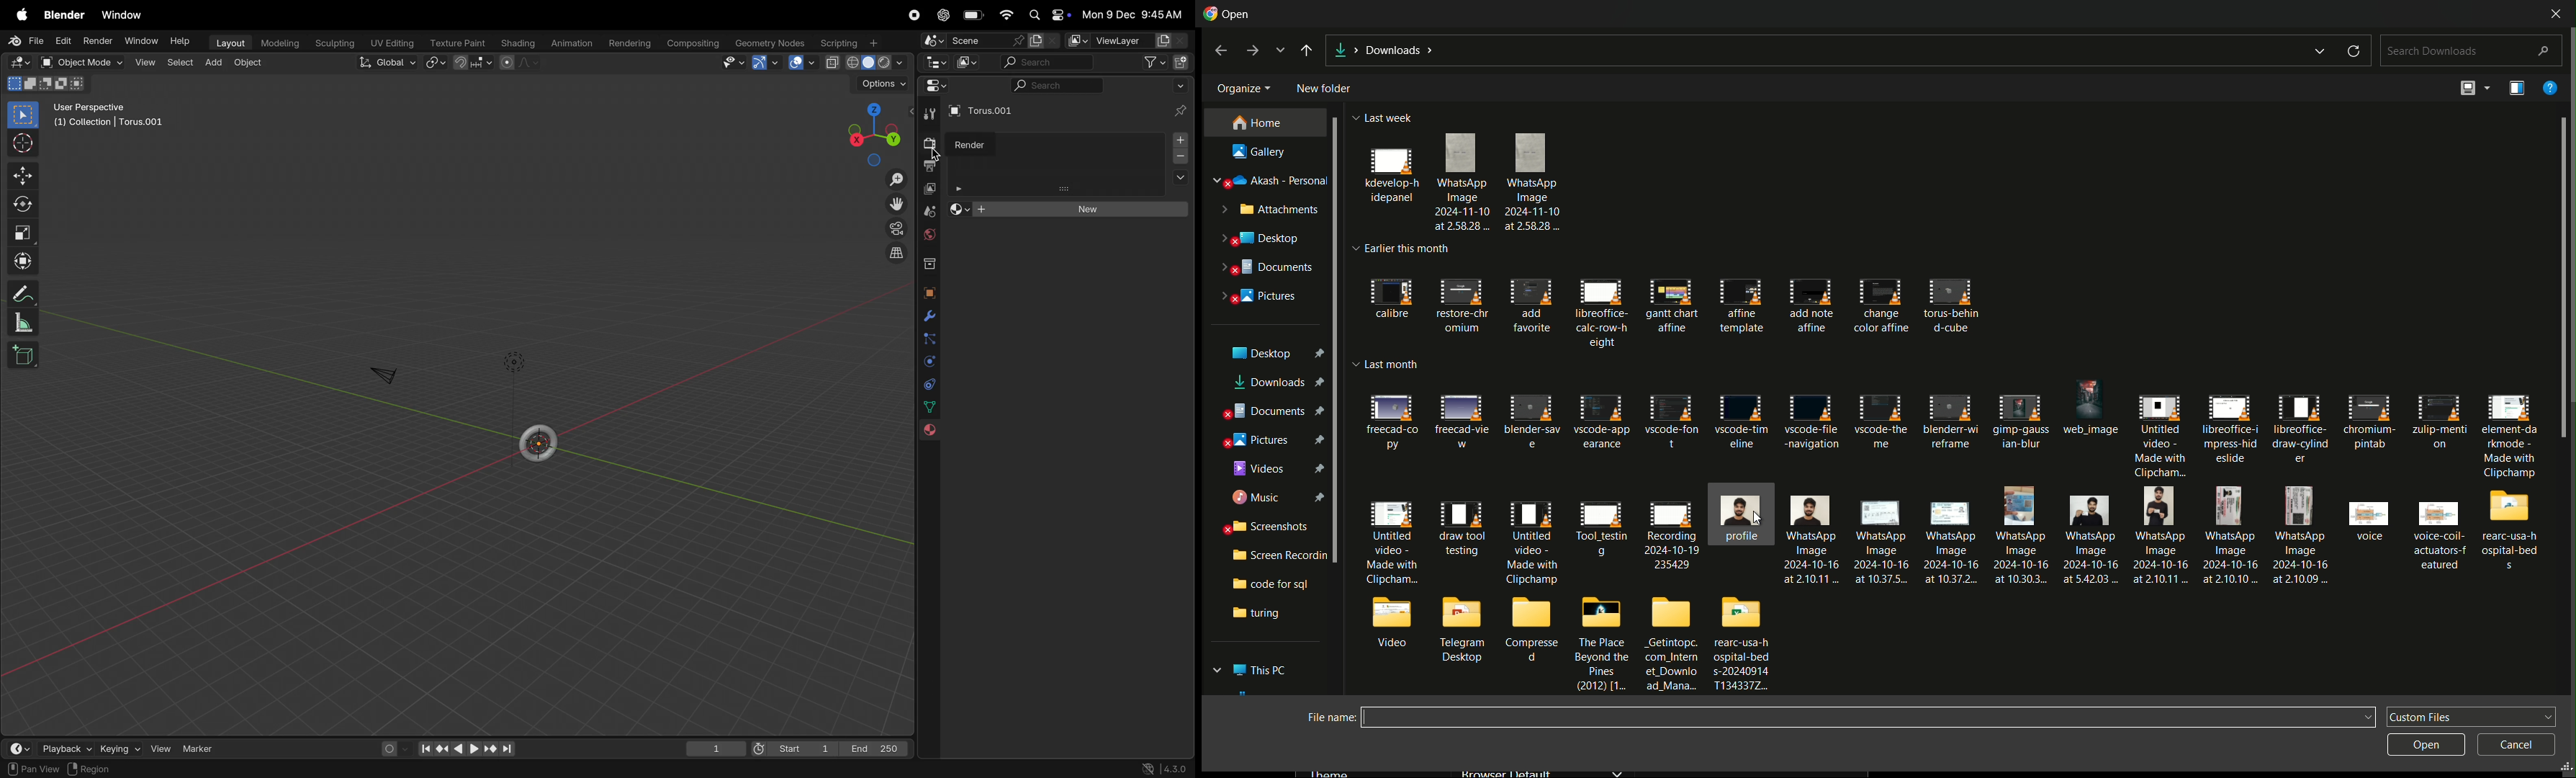 This screenshot has width=2576, height=784. What do you see at coordinates (928, 292) in the screenshot?
I see `object` at bounding box center [928, 292].